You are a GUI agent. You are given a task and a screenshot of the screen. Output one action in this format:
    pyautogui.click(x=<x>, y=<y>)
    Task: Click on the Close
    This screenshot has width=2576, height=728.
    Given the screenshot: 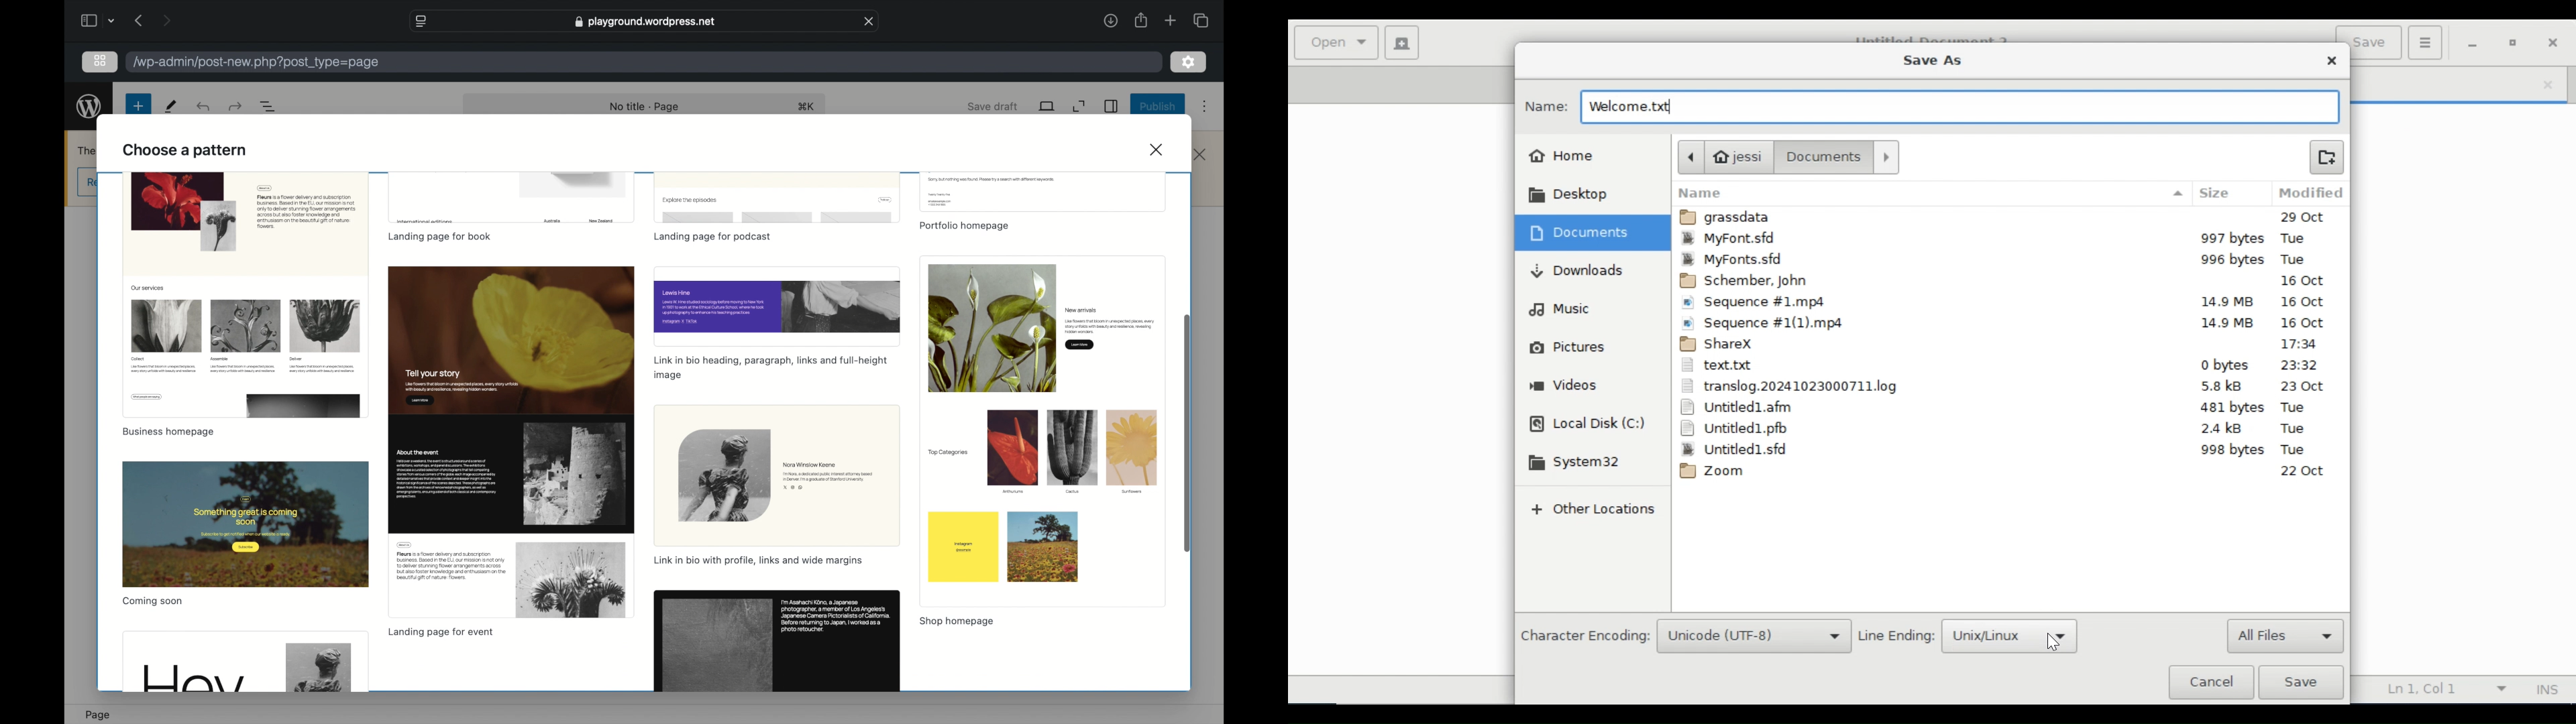 What is the action you would take?
    pyautogui.click(x=2557, y=42)
    